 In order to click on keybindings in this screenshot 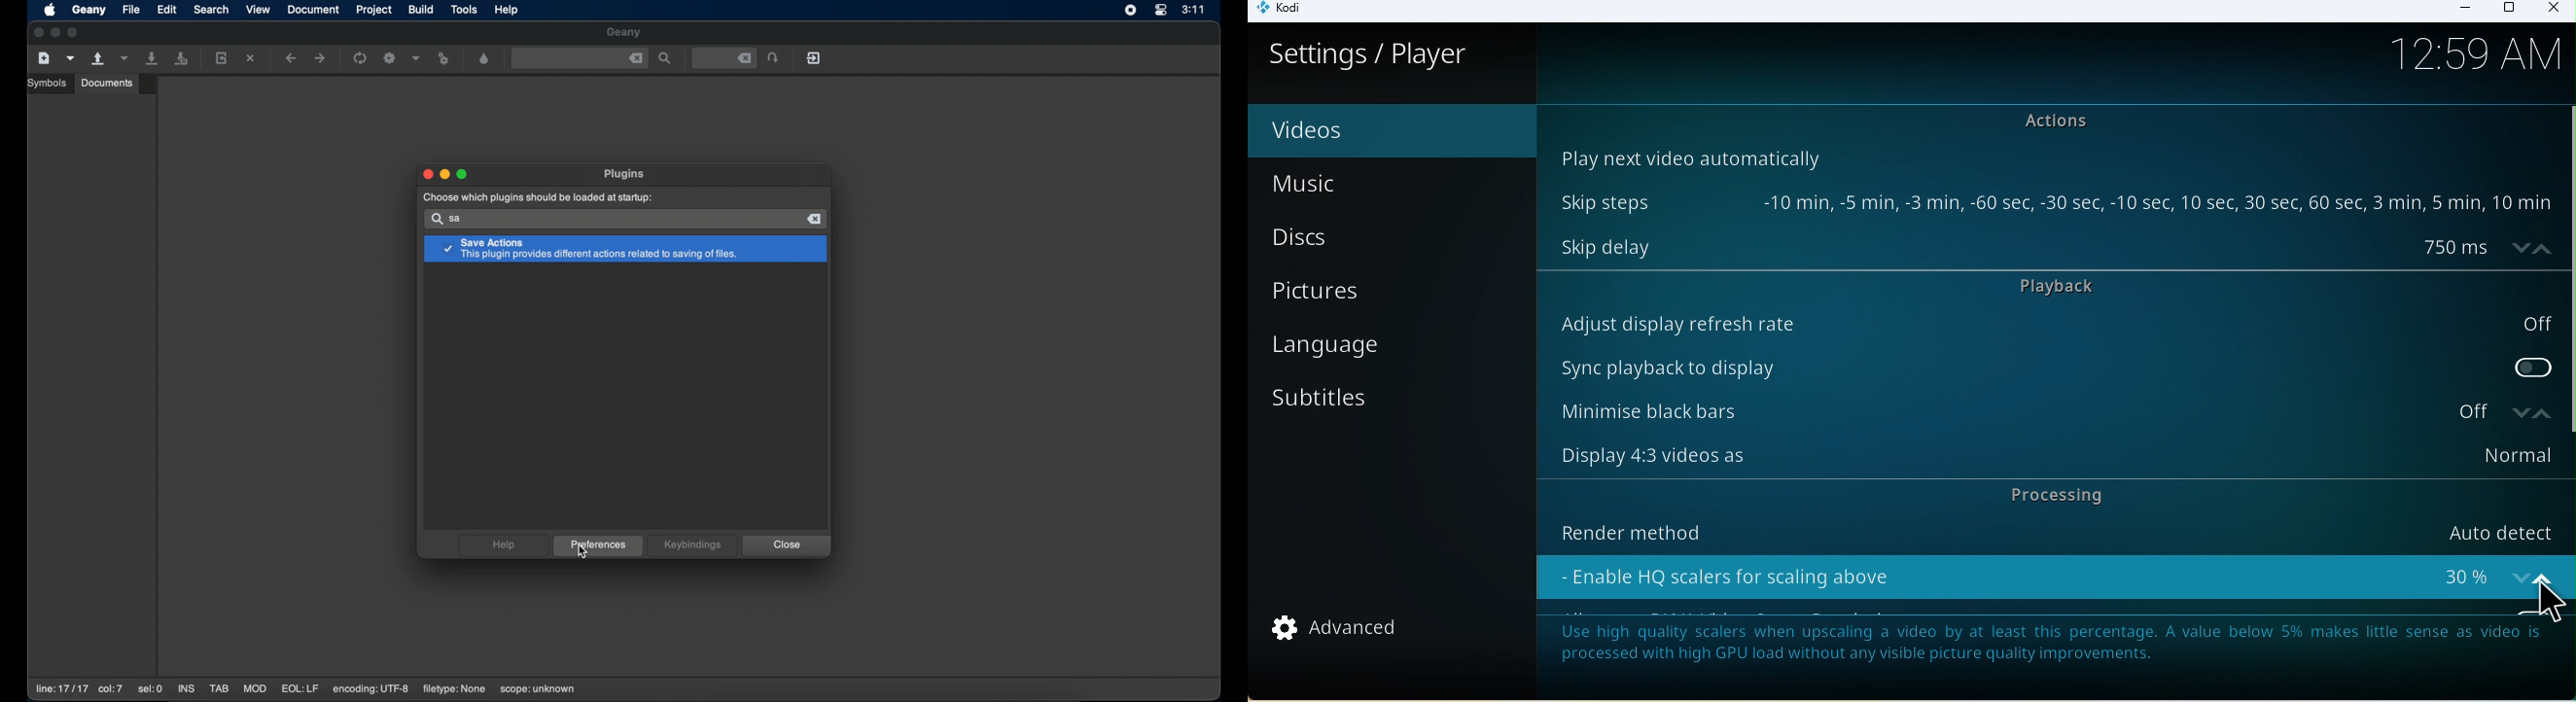, I will do `click(693, 545)`.